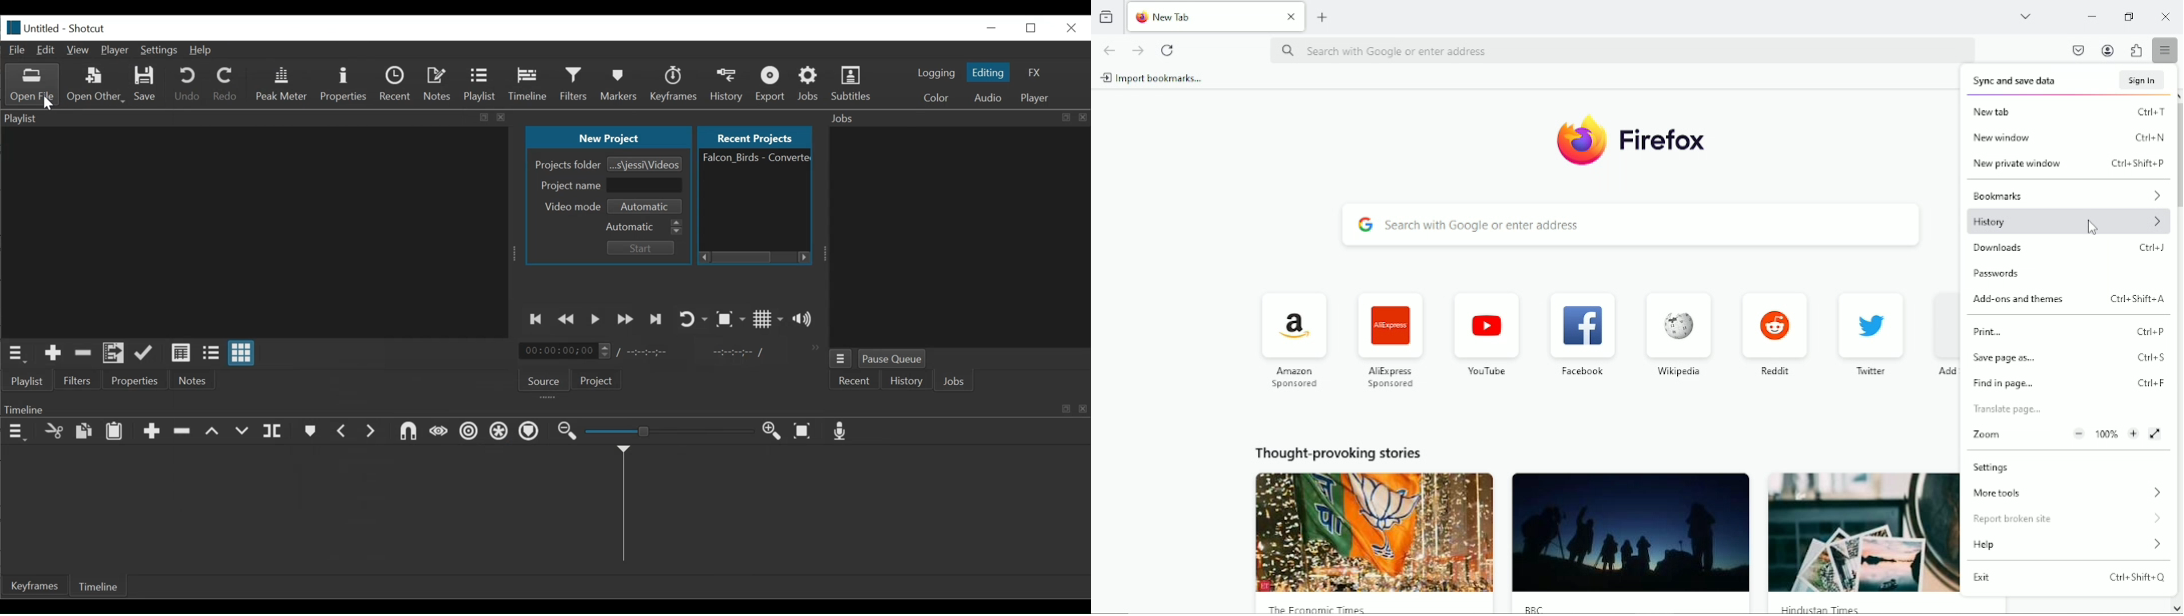 The height and width of the screenshot is (616, 2184). What do you see at coordinates (1154, 78) in the screenshot?
I see `Import bookmarks` at bounding box center [1154, 78].